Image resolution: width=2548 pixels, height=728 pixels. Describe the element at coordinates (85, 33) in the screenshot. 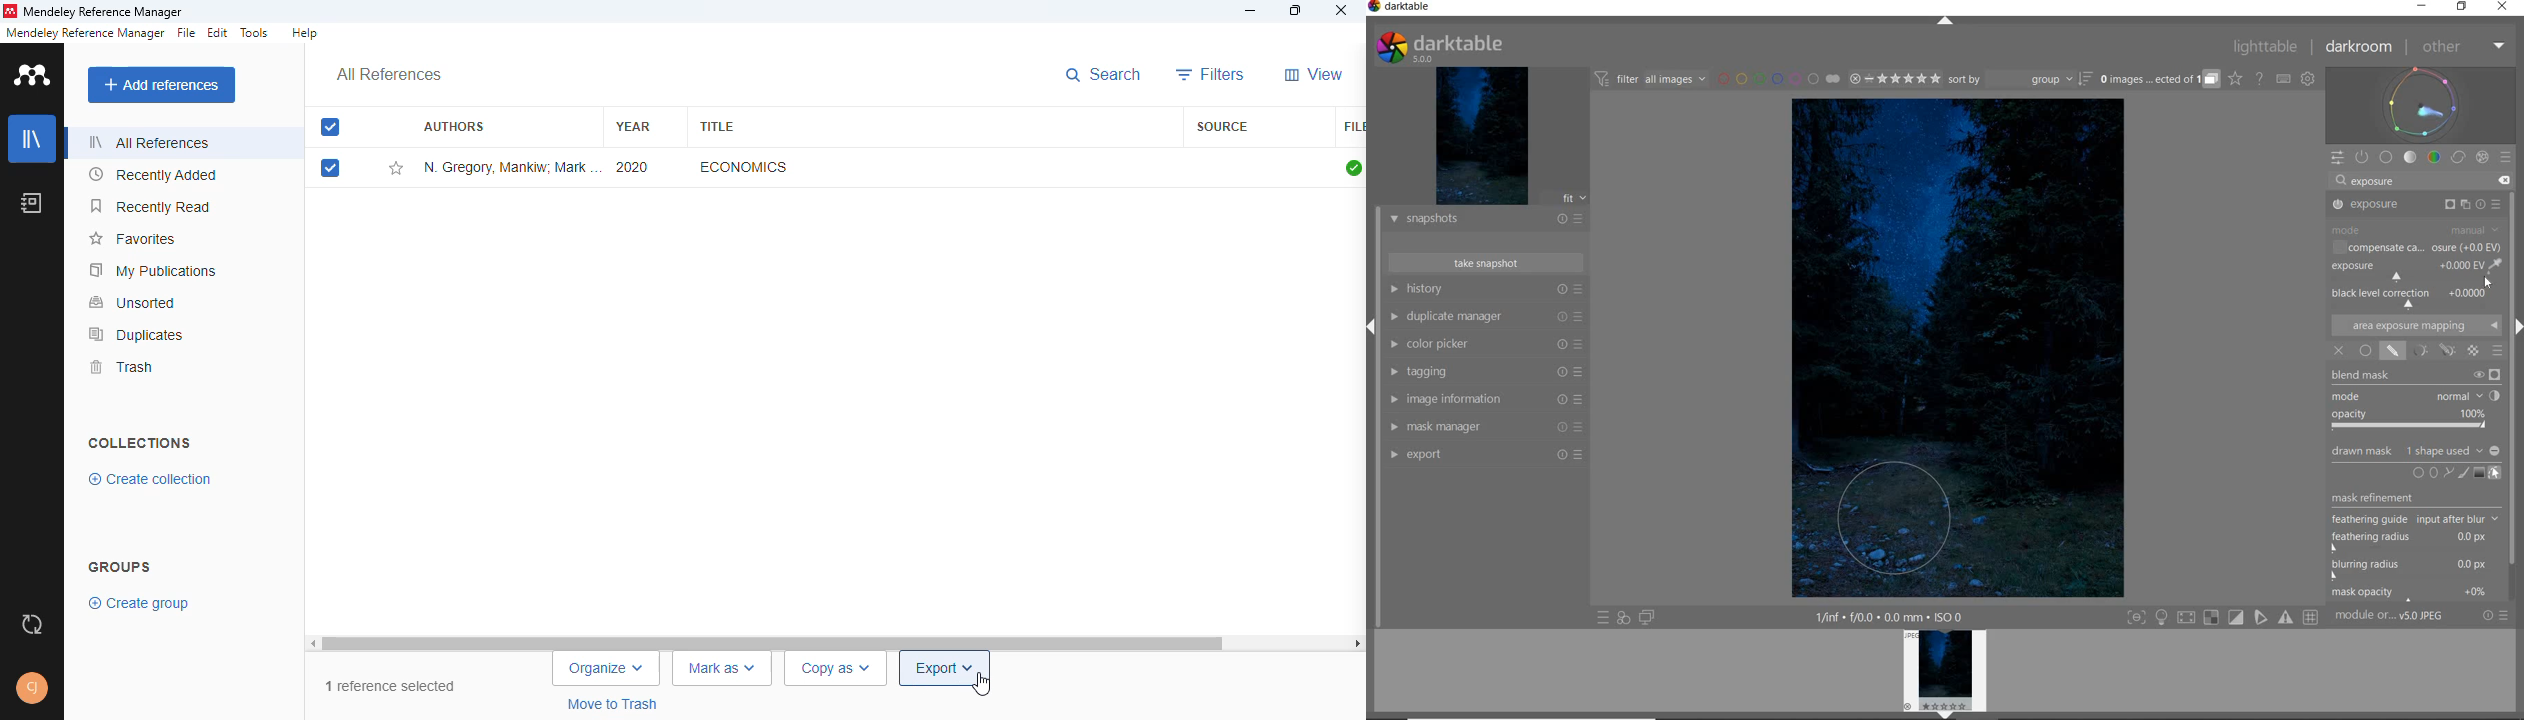

I see `mendeley reference manager` at that location.